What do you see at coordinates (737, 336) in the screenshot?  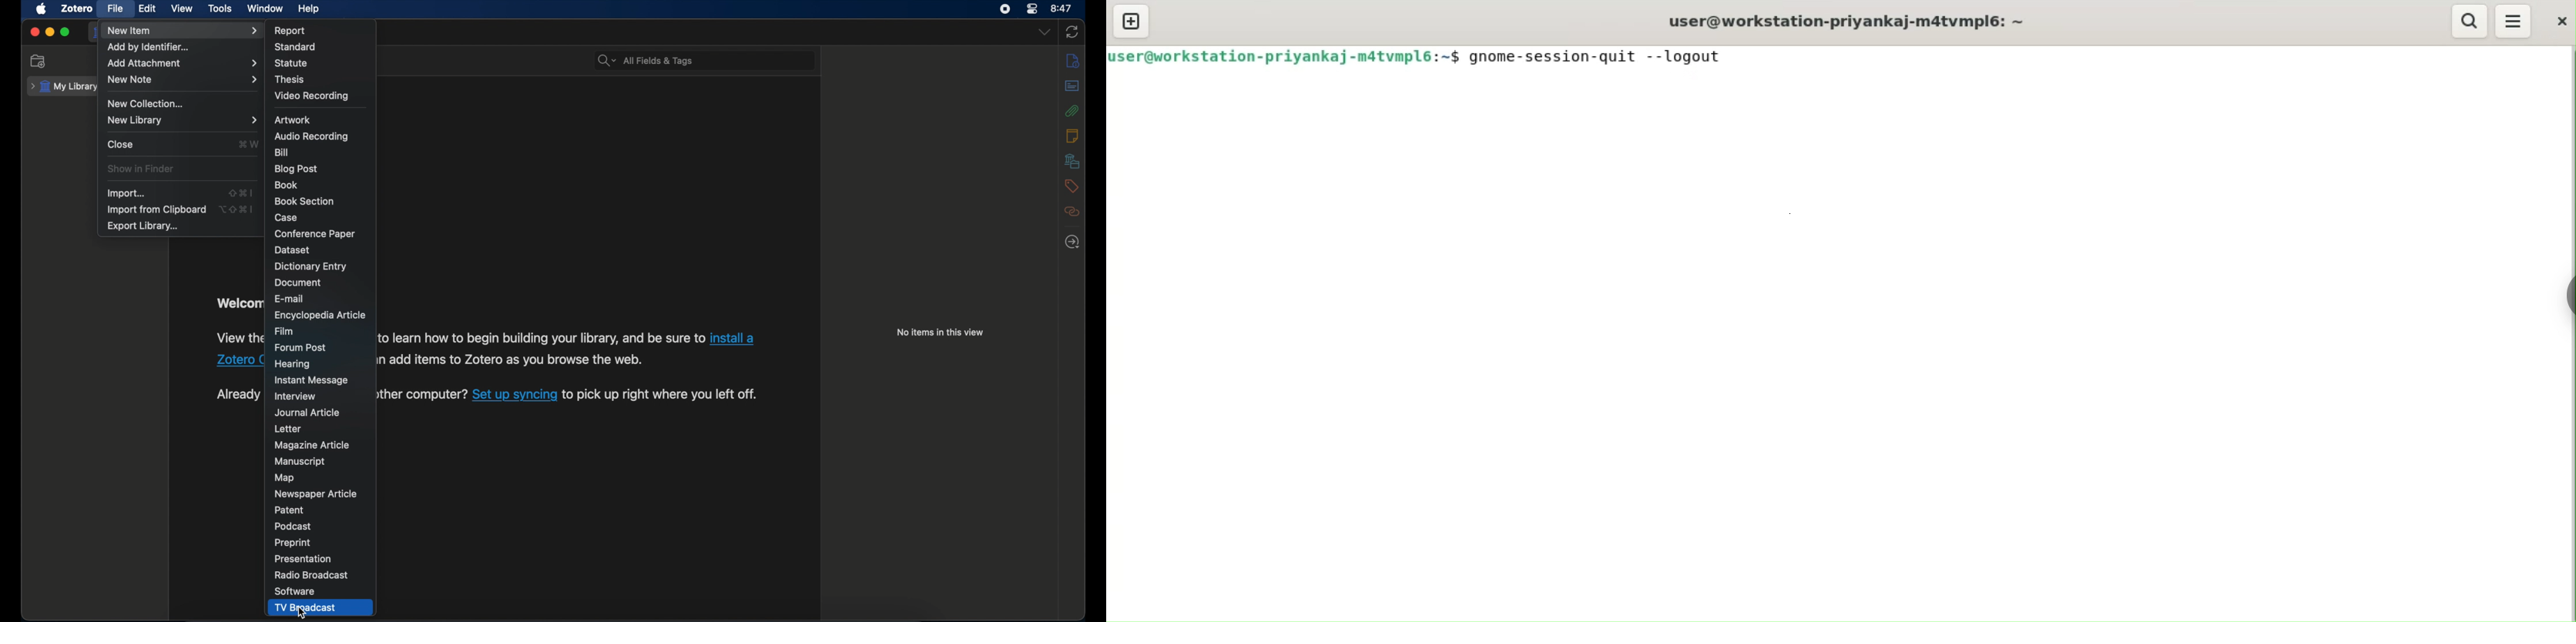 I see `Zotero connector link` at bounding box center [737, 336].